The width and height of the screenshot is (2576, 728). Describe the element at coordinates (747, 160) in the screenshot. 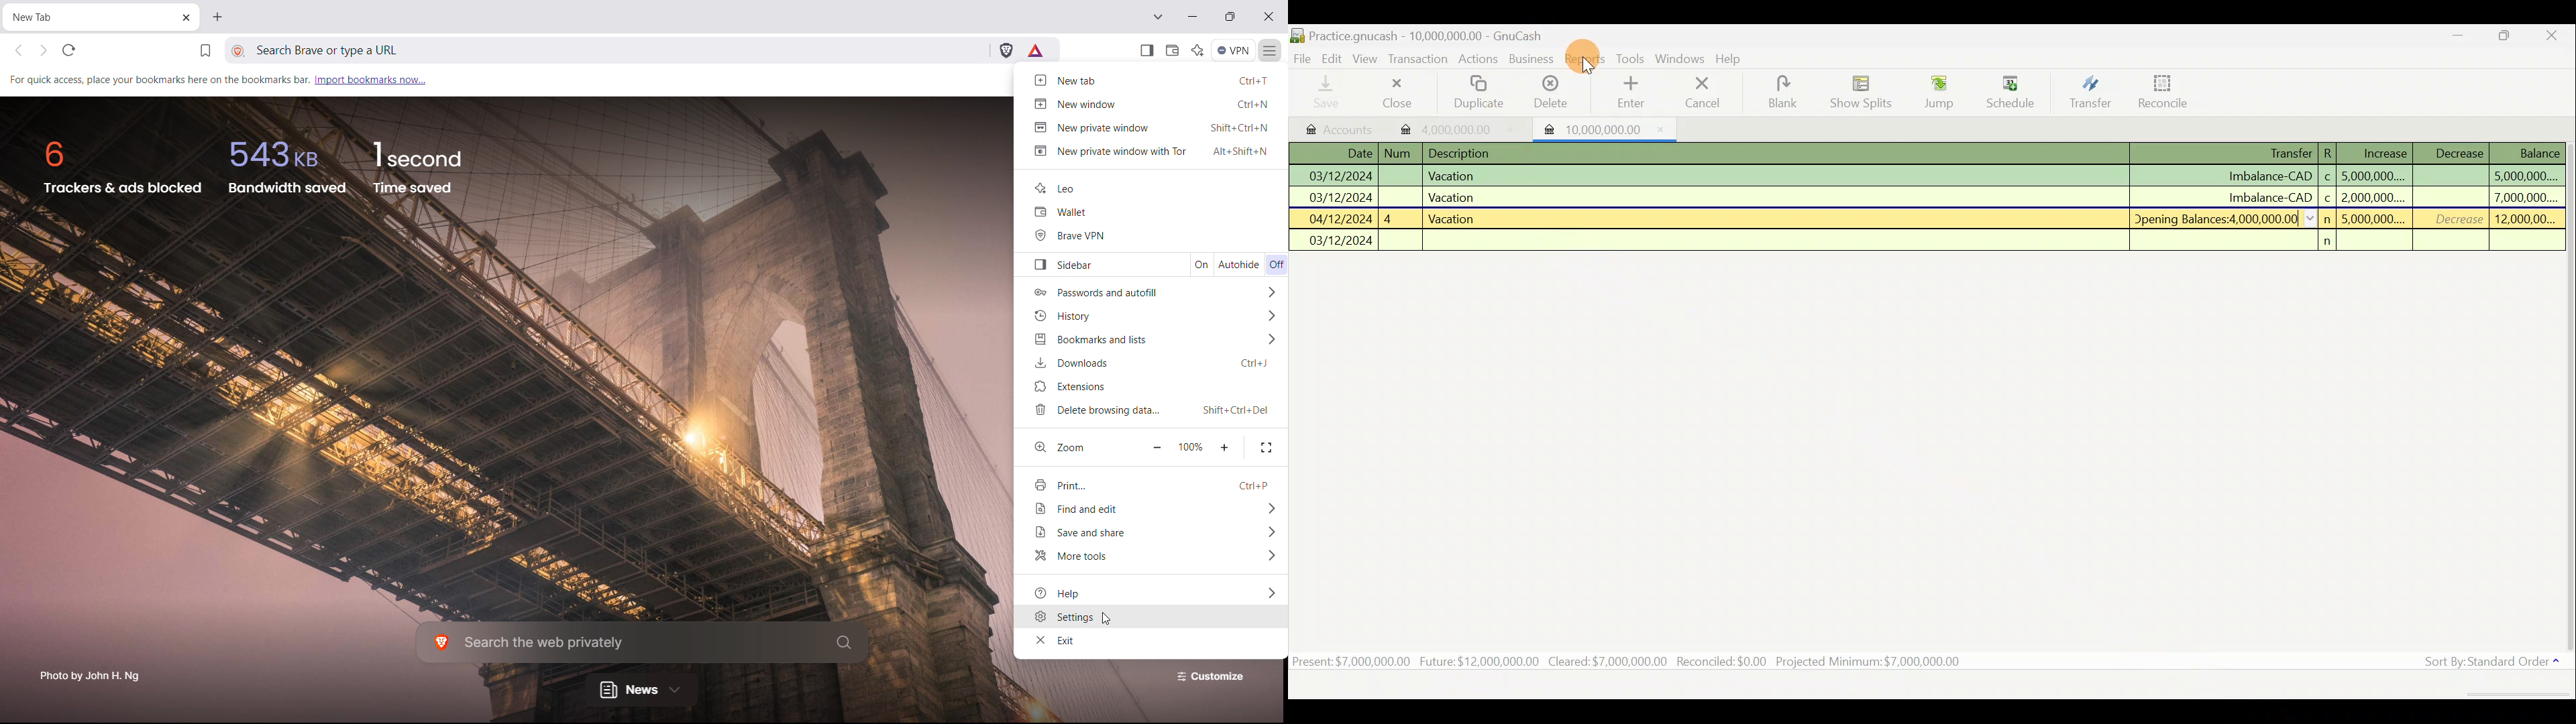

I see `background` at that location.